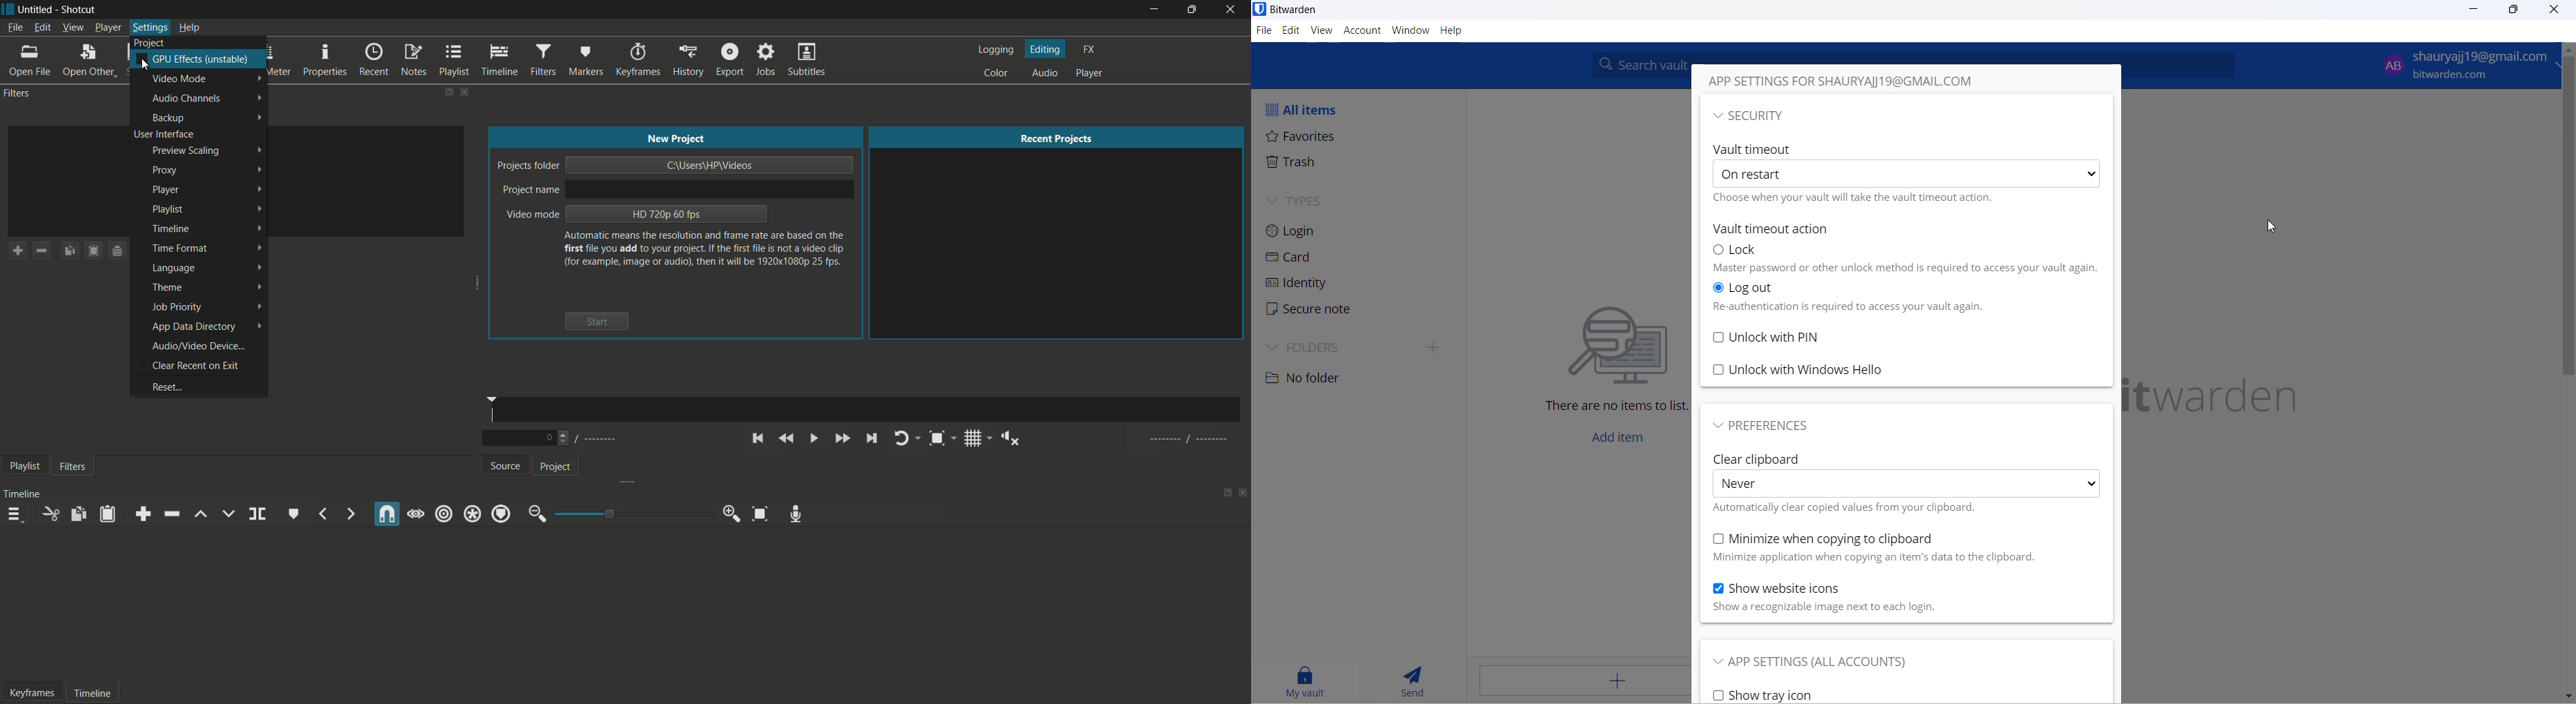  What do you see at coordinates (79, 515) in the screenshot?
I see `copy` at bounding box center [79, 515].